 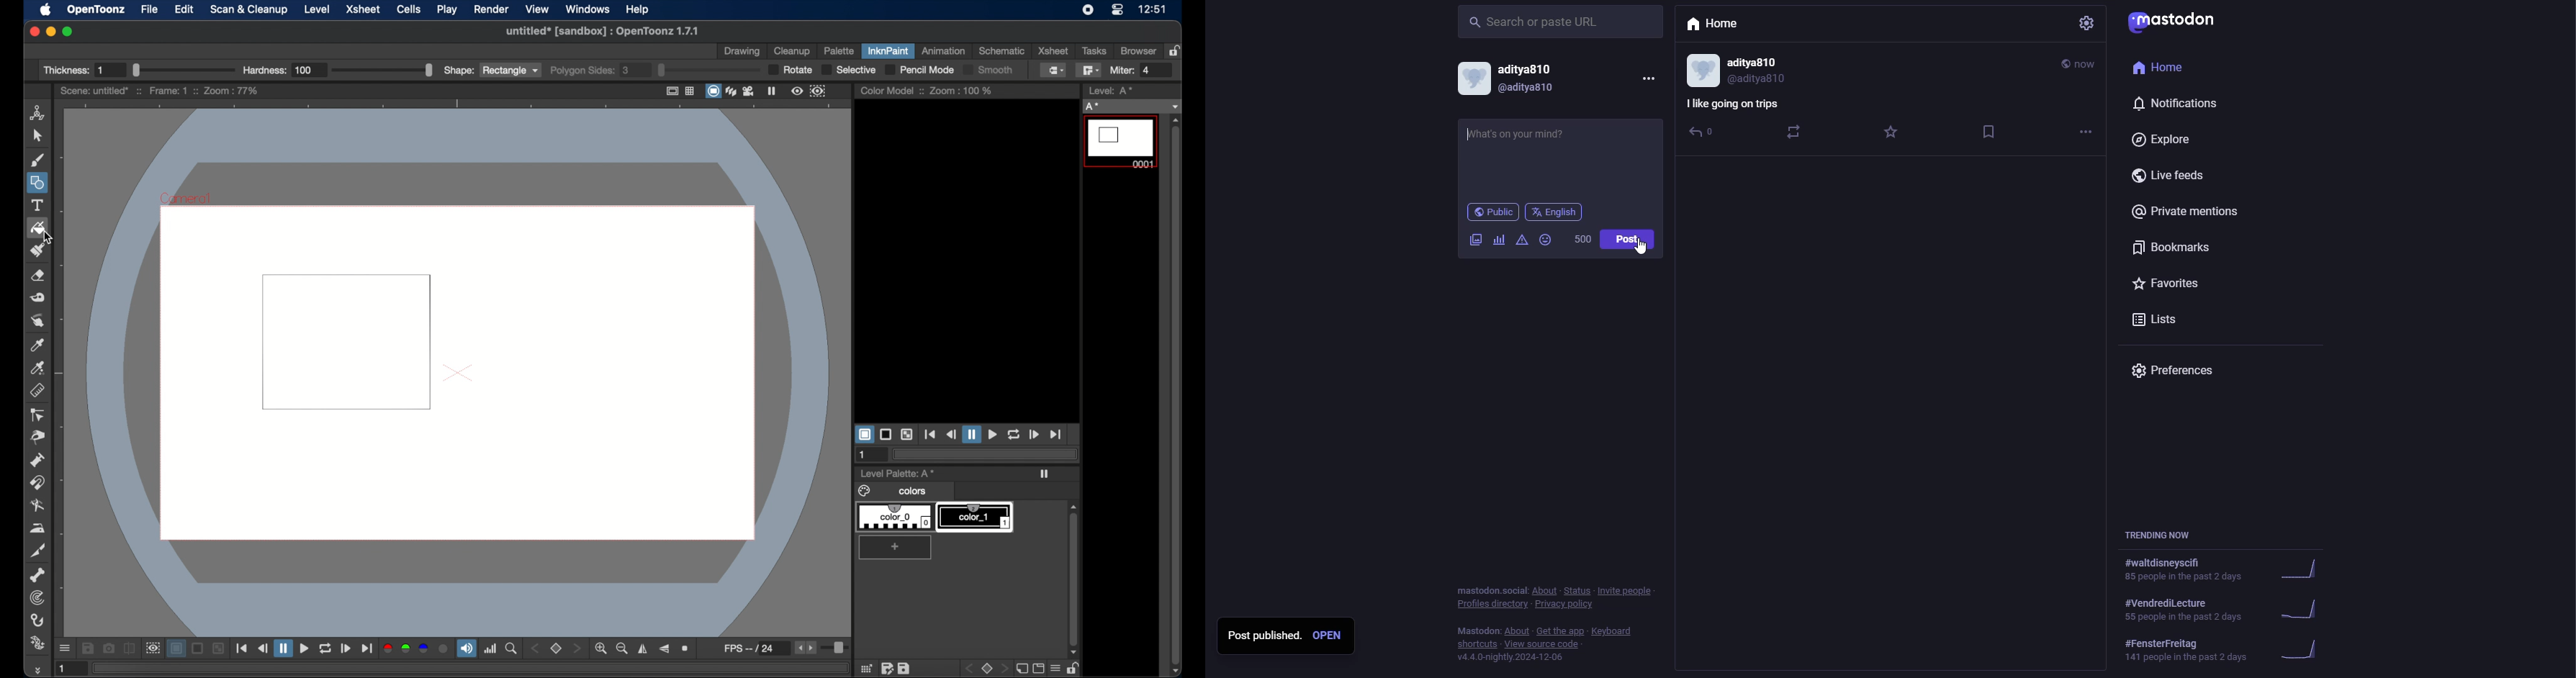 I want to click on info, so click(x=1558, y=620).